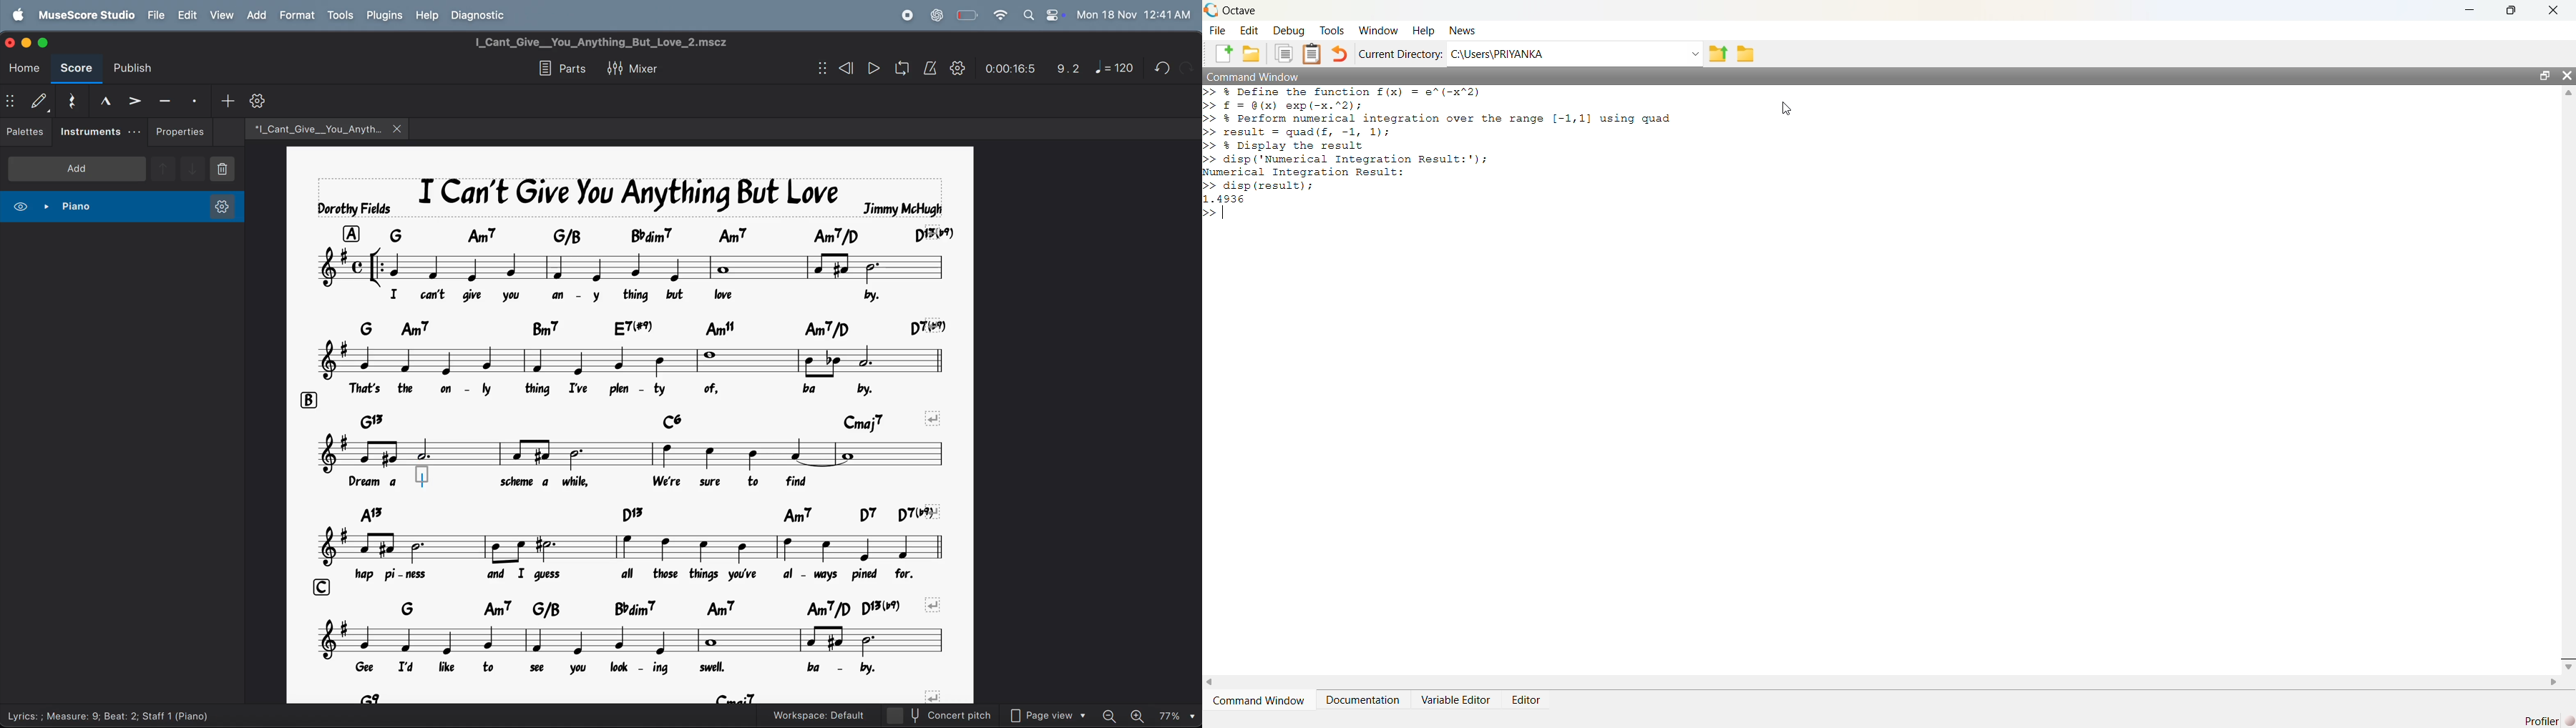 The height and width of the screenshot is (728, 2576). I want to click on minimize, so click(28, 42).